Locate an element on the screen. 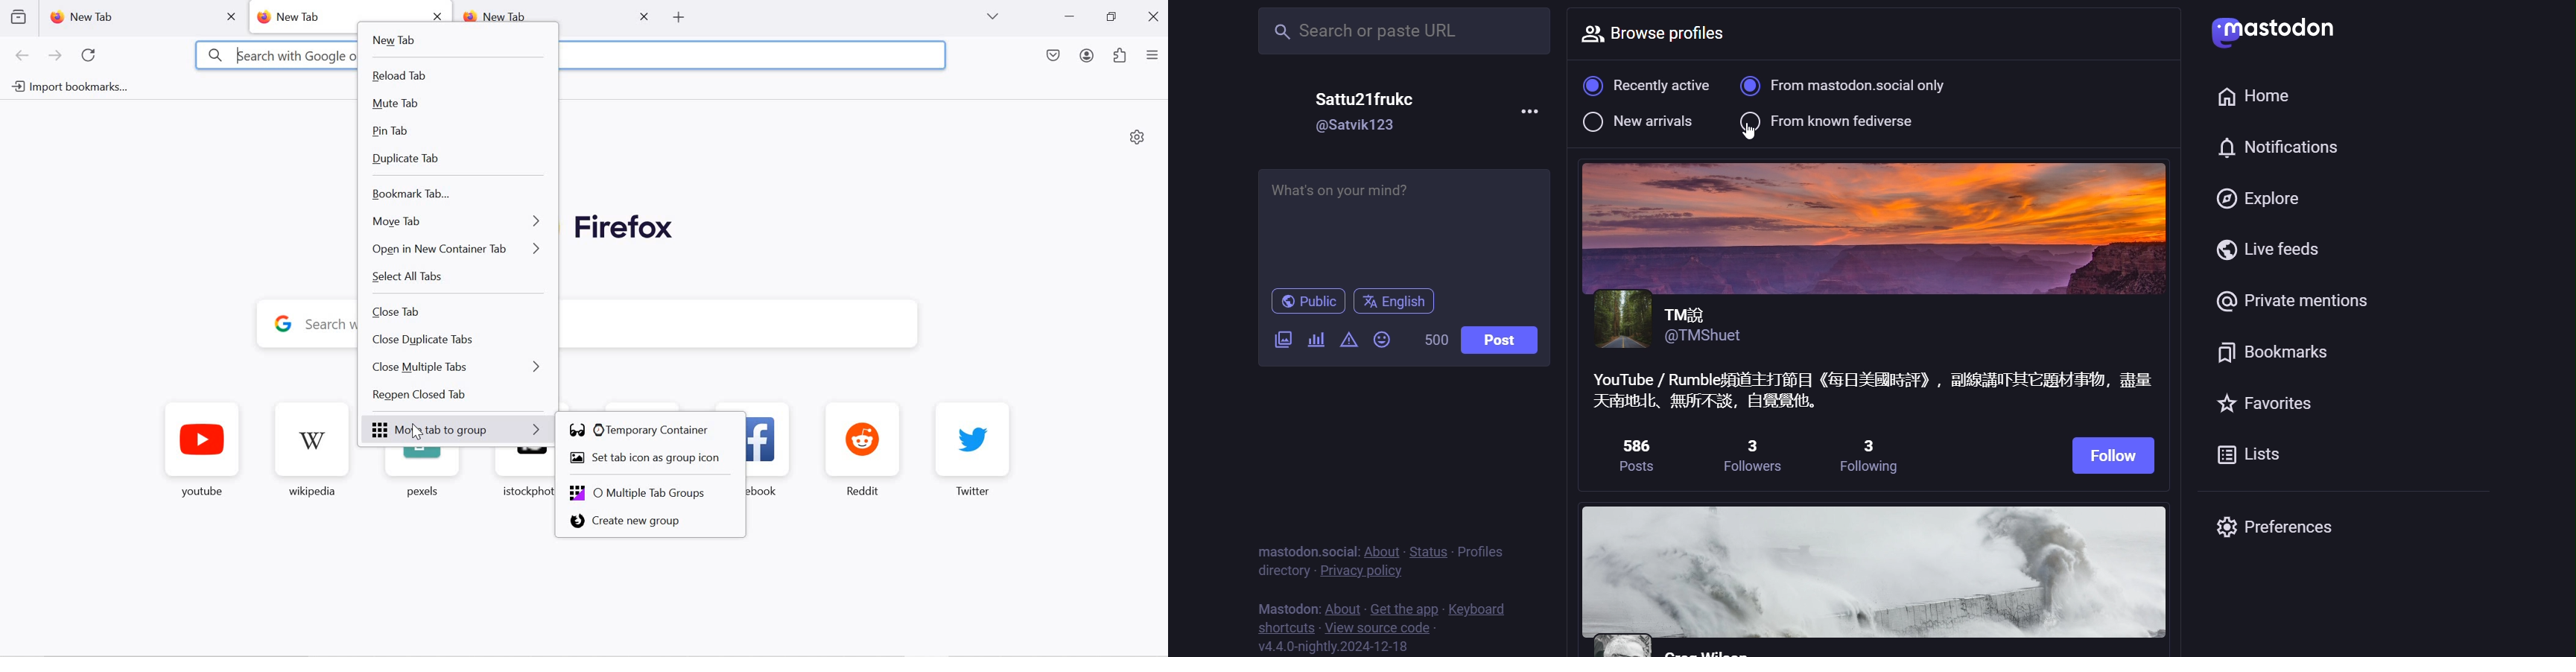 The width and height of the screenshot is (2576, 672). new tab is located at coordinates (128, 17).